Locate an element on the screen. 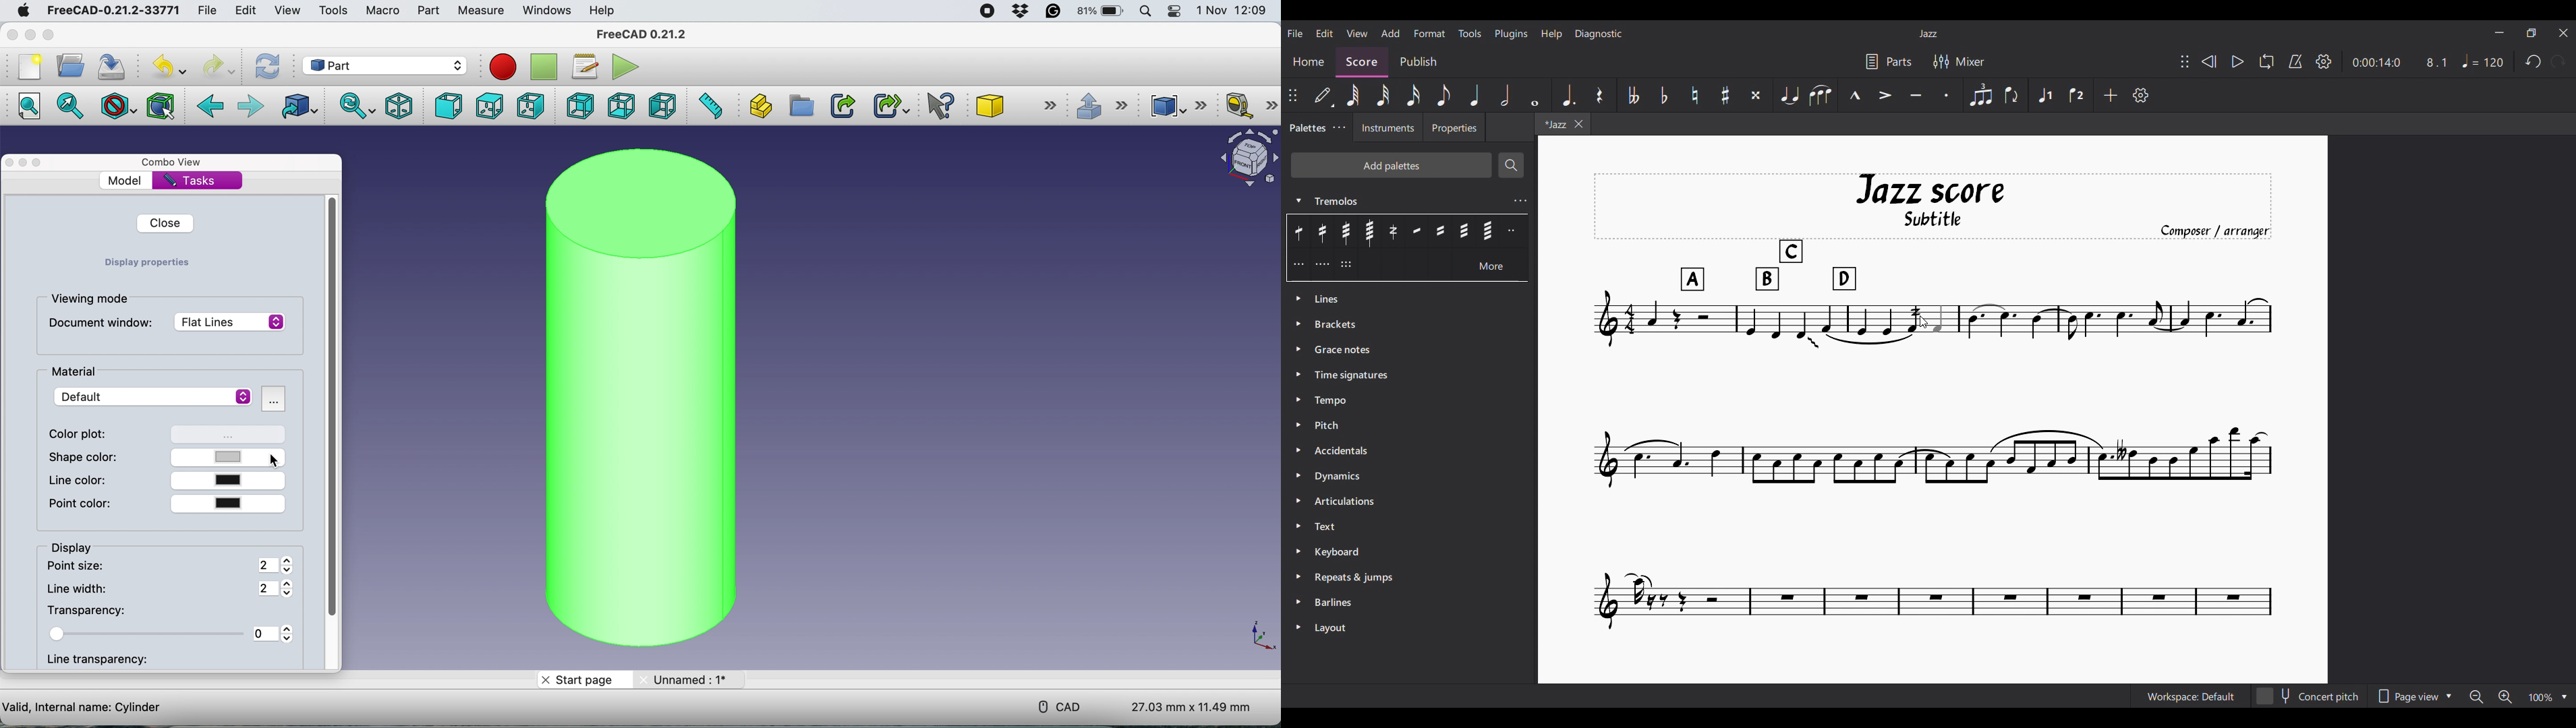  undo is located at coordinates (164, 67).